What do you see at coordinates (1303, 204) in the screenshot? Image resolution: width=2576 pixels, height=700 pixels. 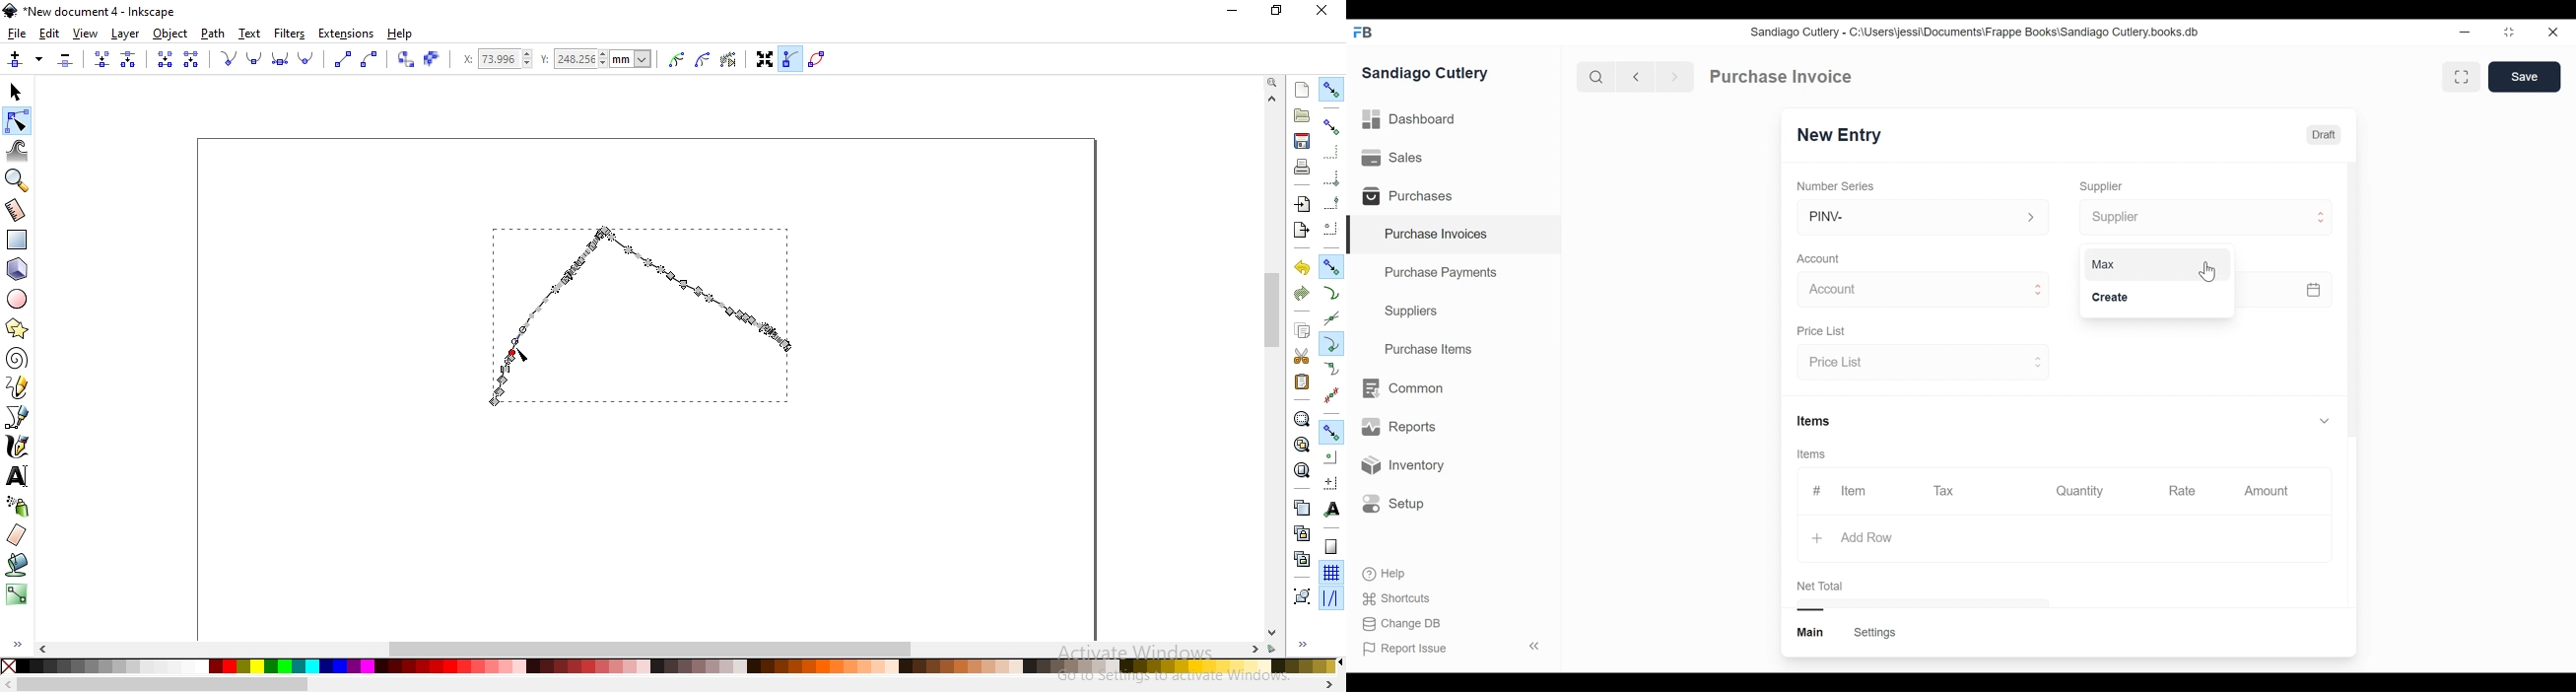 I see `import a bitmap` at bounding box center [1303, 204].